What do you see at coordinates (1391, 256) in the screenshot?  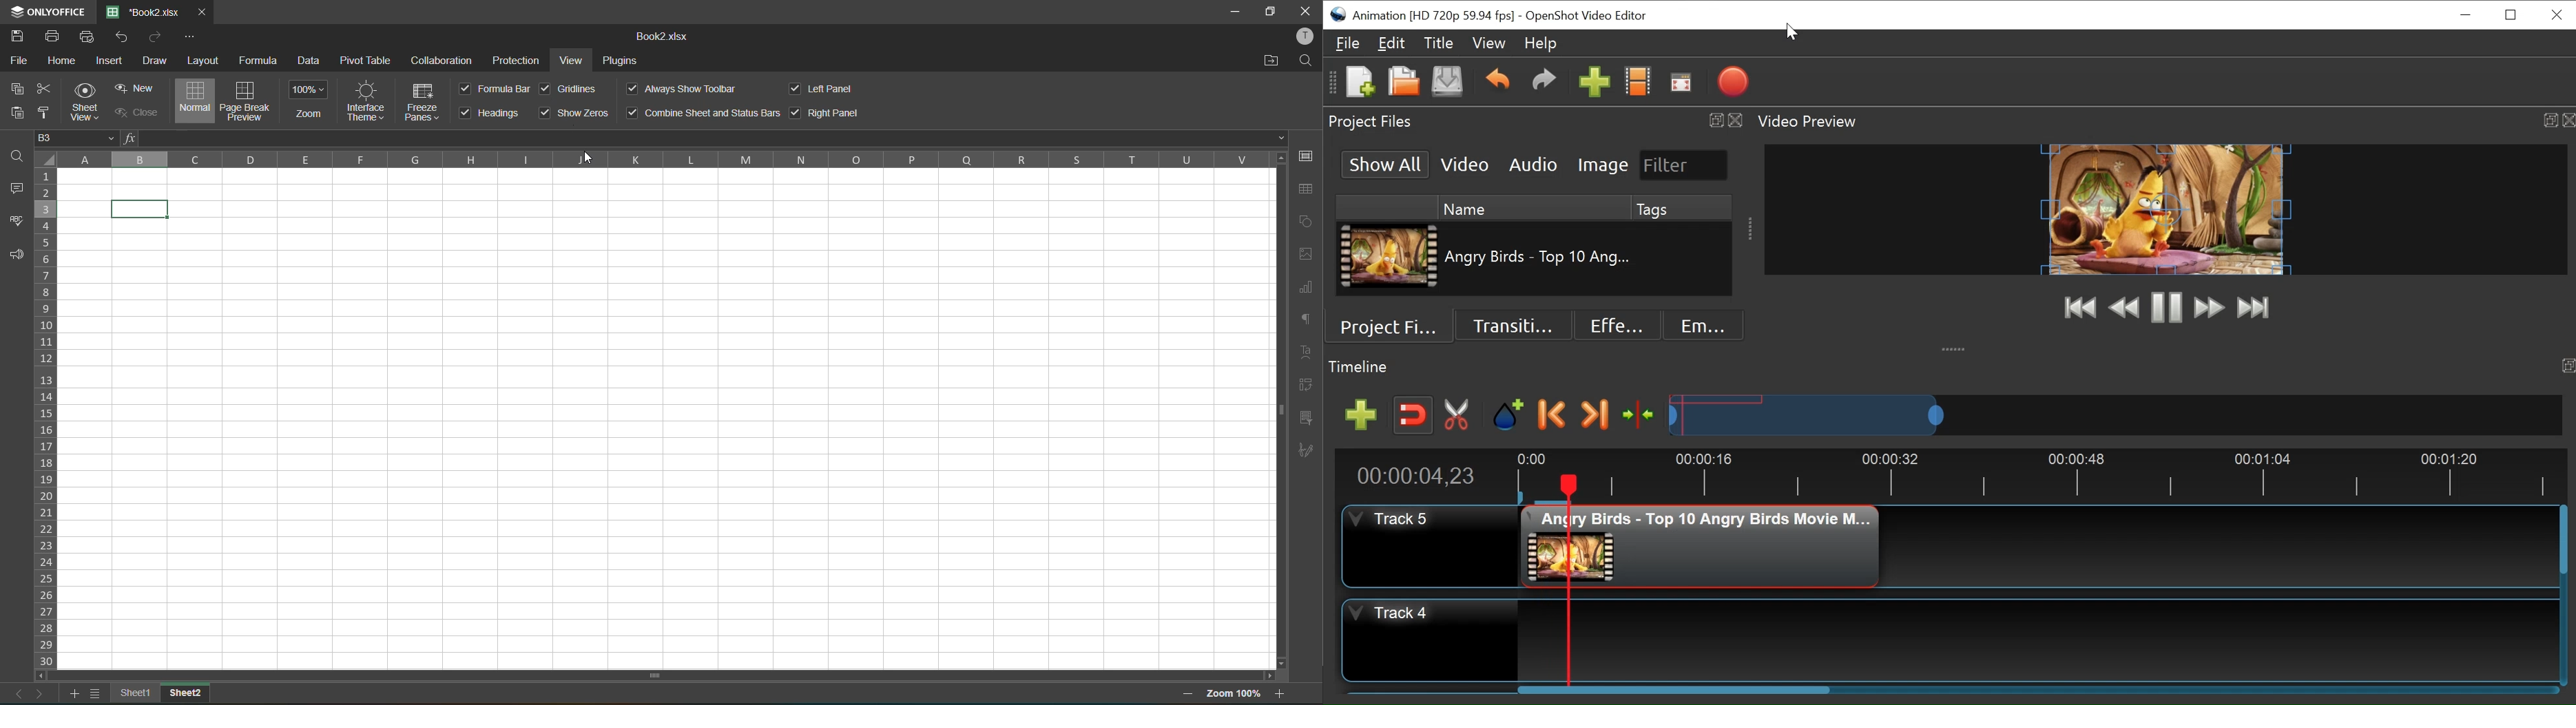 I see `Clip` at bounding box center [1391, 256].